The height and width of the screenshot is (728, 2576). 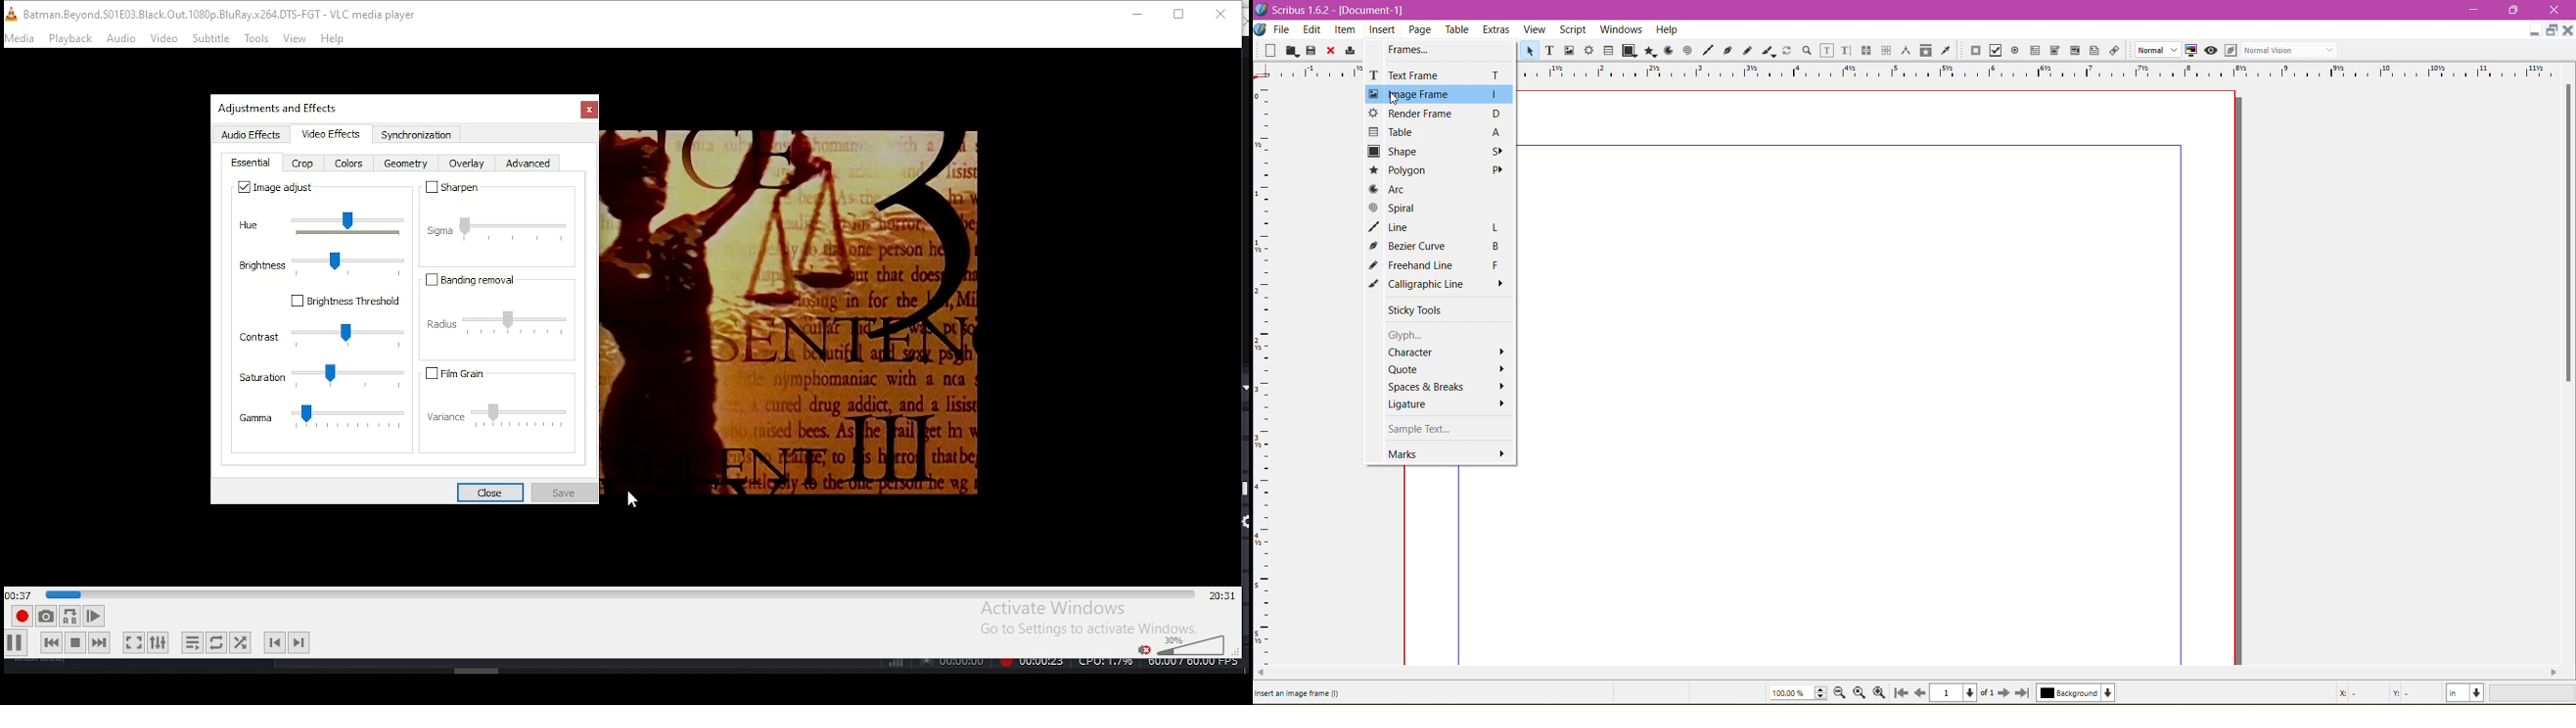 What do you see at coordinates (1927, 10) in the screenshot?
I see `Title bar color change on click` at bounding box center [1927, 10].